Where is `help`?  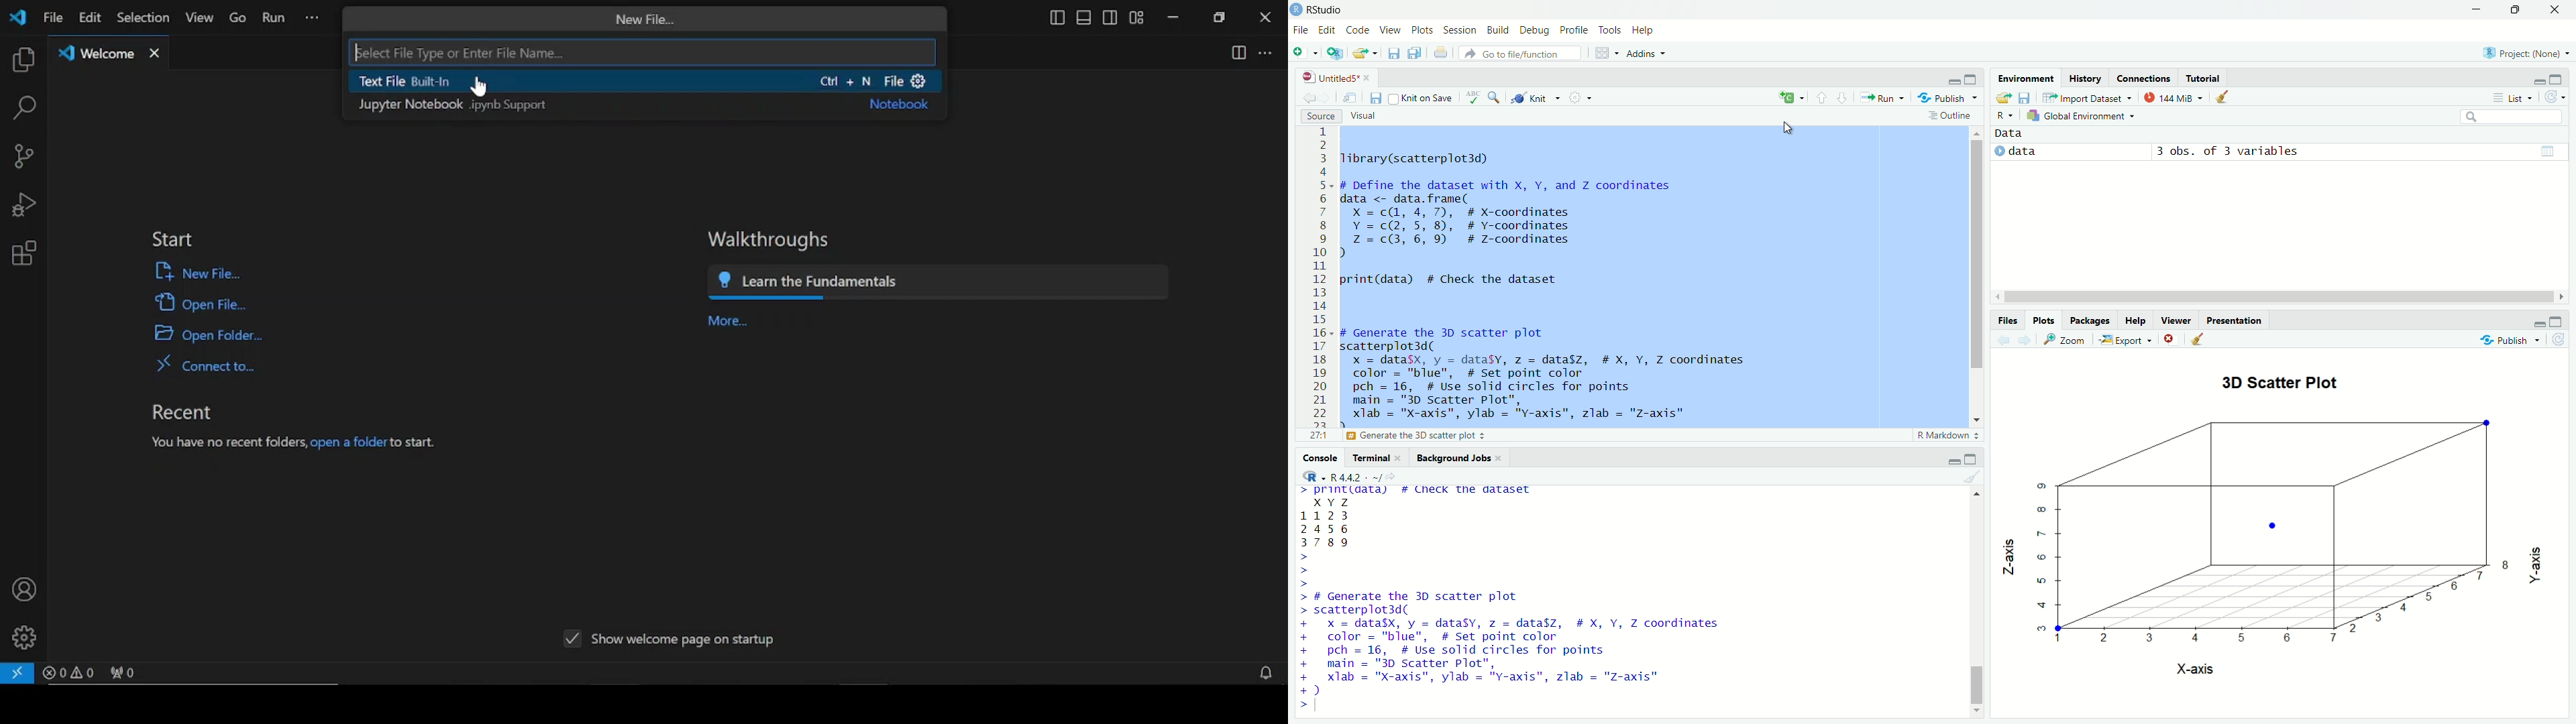
help is located at coordinates (2135, 320).